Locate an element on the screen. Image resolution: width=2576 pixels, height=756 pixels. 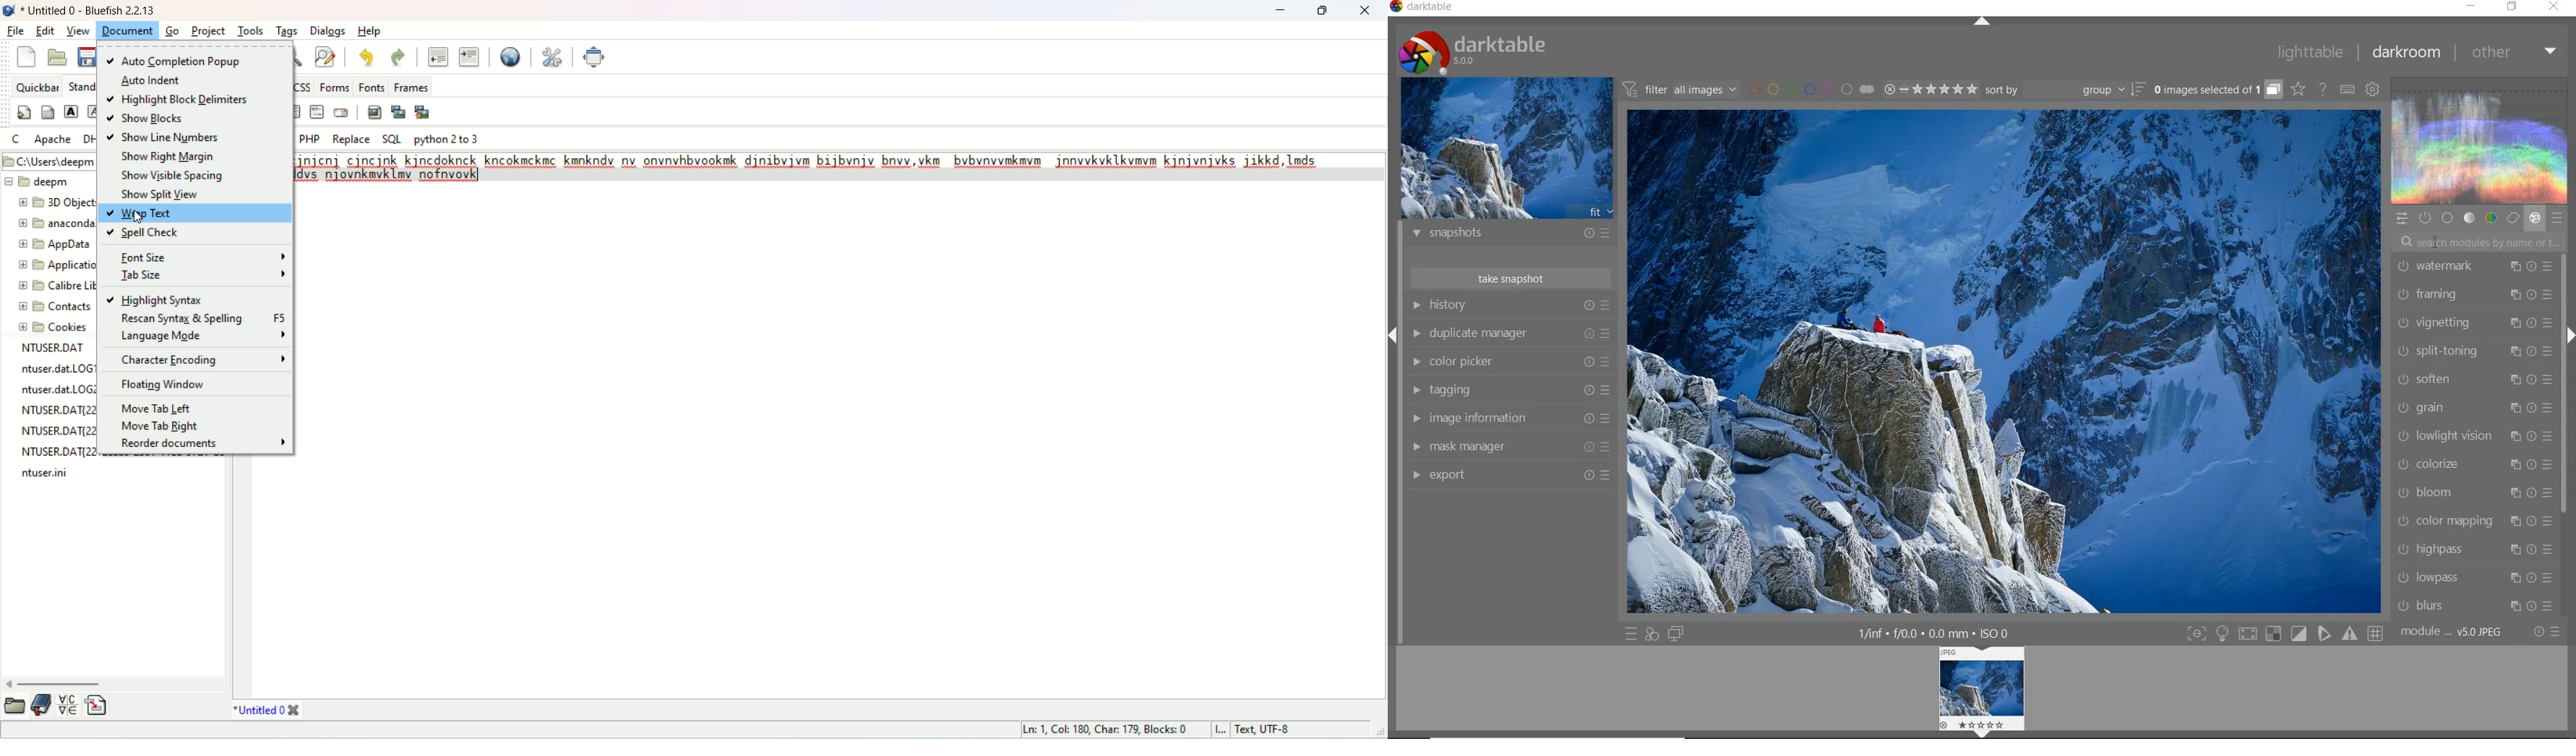
search modules by name is located at coordinates (2479, 241).